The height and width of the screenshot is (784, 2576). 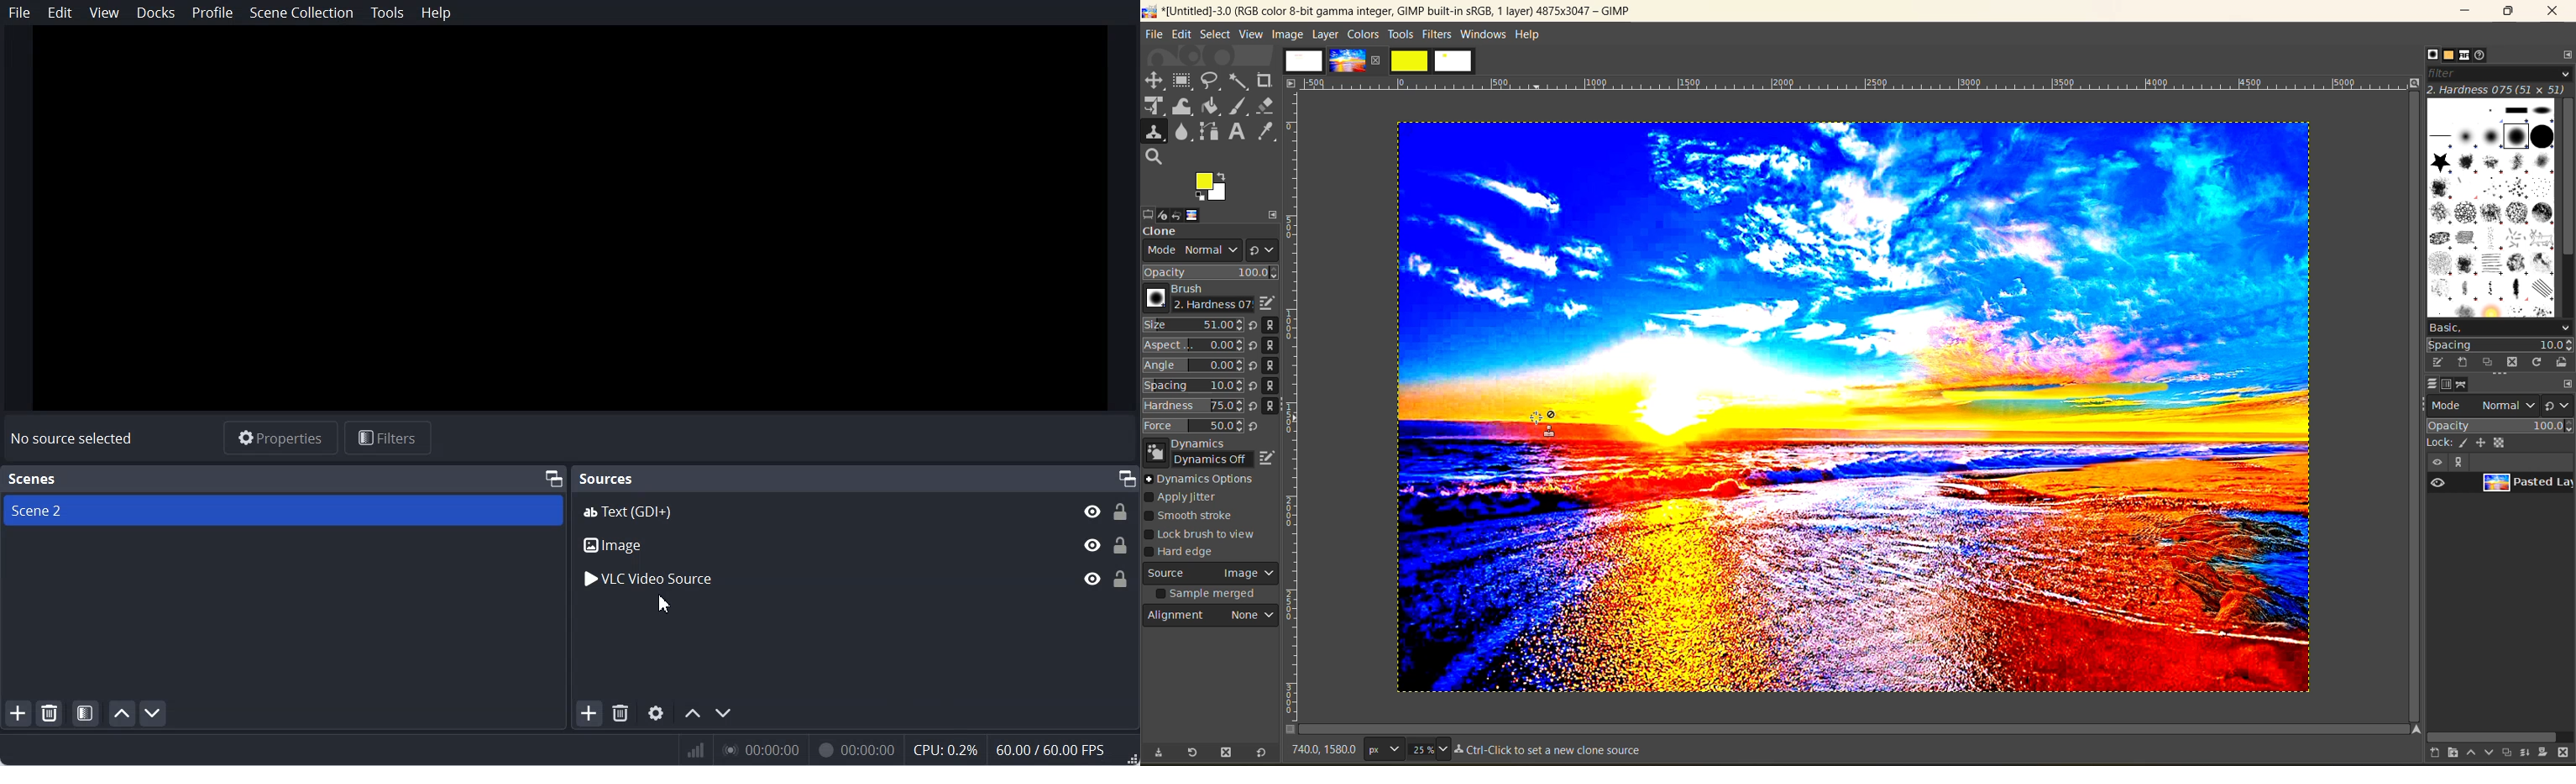 I want to click on free select tool, so click(x=1212, y=80).